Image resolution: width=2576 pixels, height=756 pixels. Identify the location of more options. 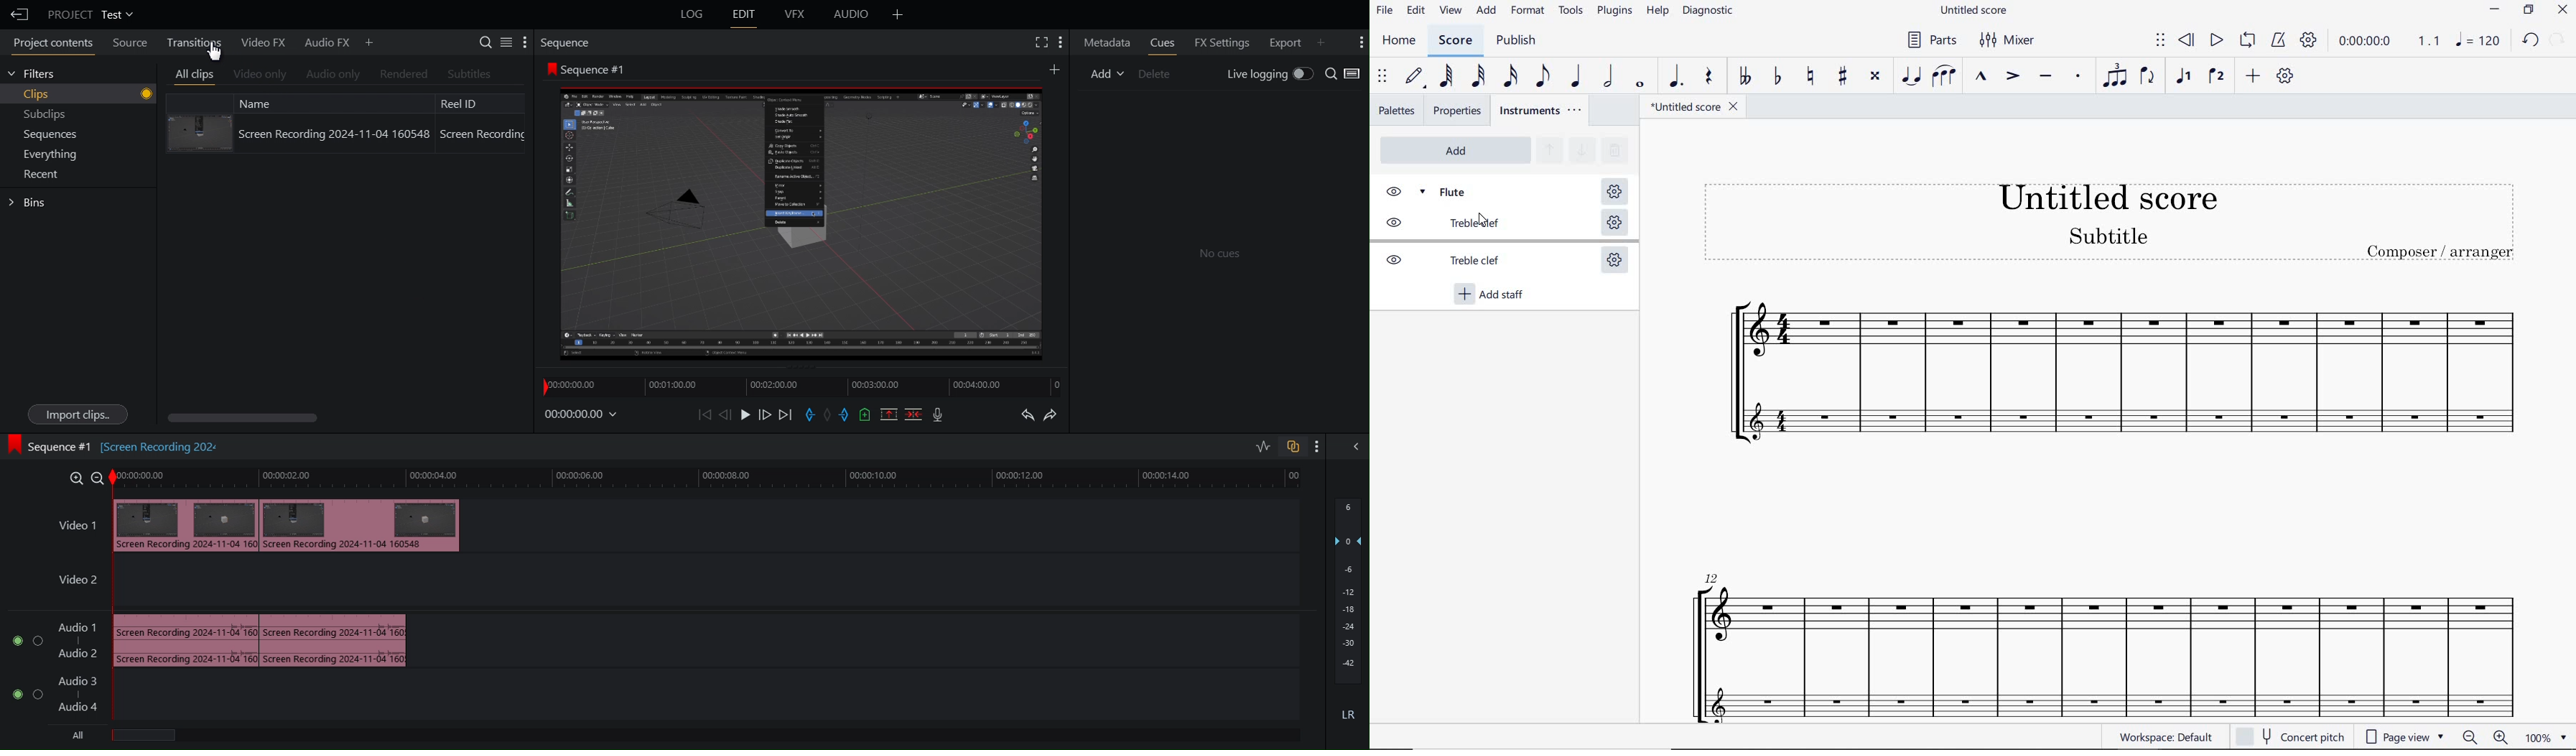
(1317, 446).